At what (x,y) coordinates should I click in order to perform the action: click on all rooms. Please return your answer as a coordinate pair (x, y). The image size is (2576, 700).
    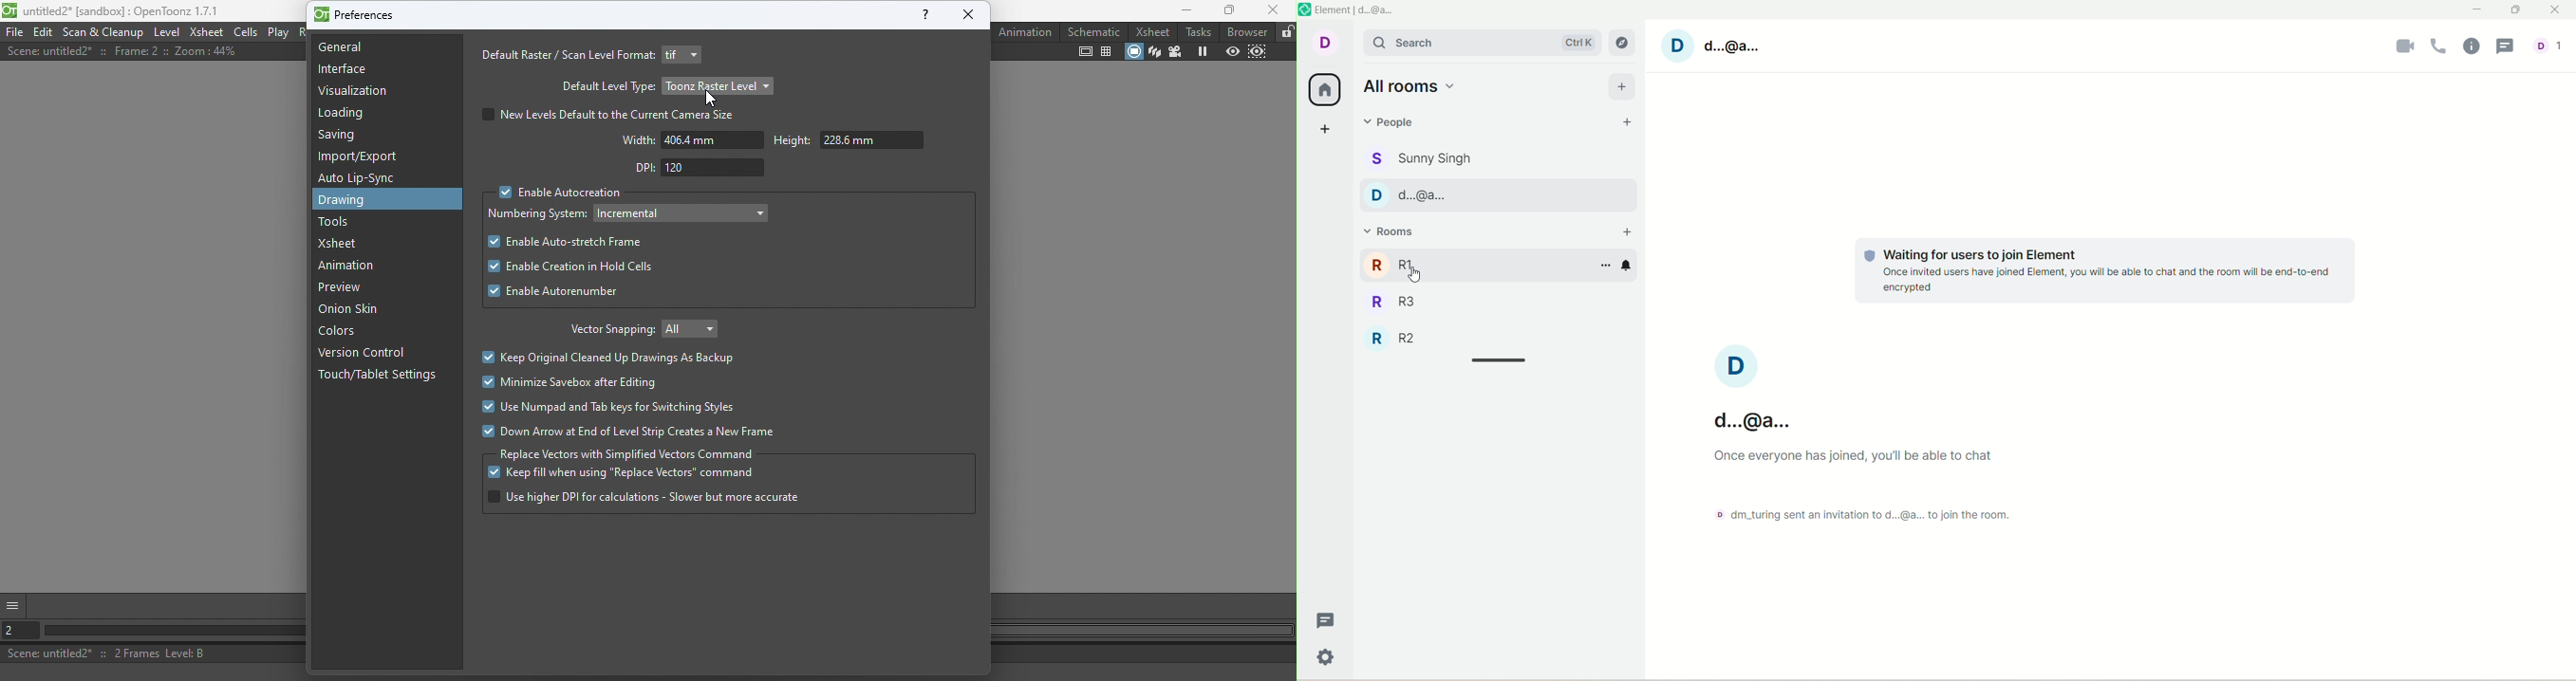
    Looking at the image, I should click on (1412, 87).